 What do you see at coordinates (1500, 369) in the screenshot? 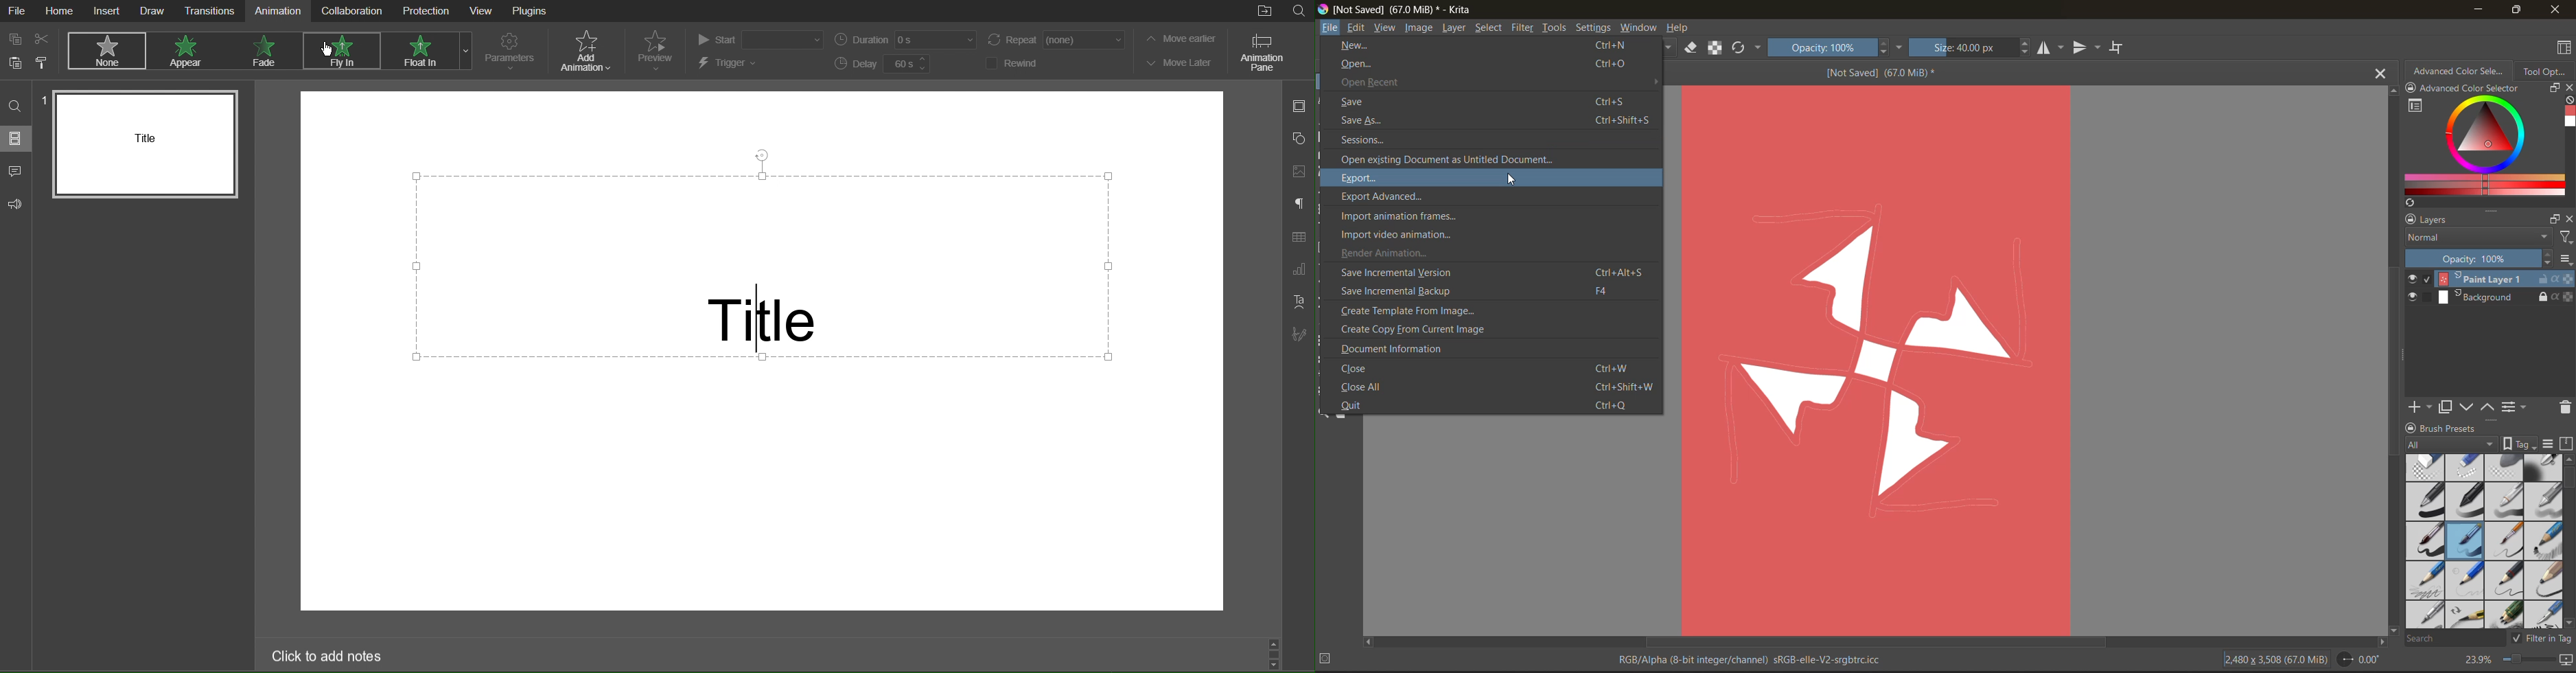
I see `close` at bounding box center [1500, 369].